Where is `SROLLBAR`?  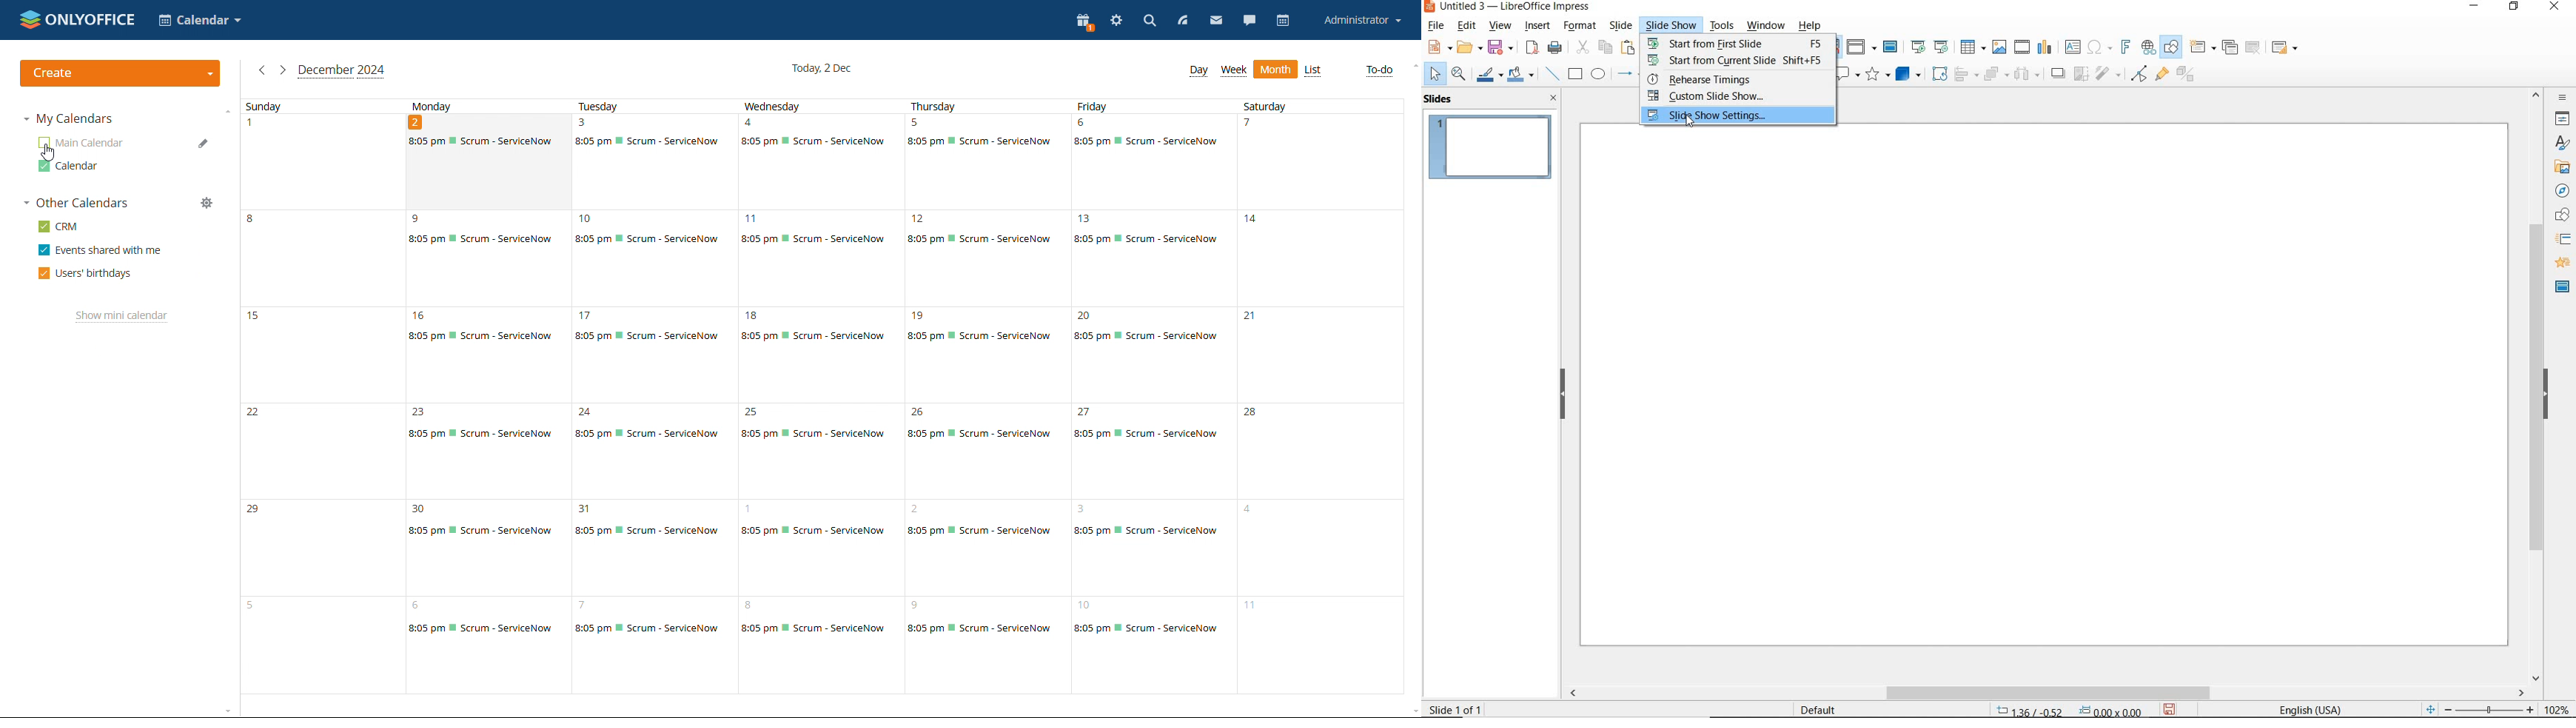 SROLLBAR is located at coordinates (2537, 387).